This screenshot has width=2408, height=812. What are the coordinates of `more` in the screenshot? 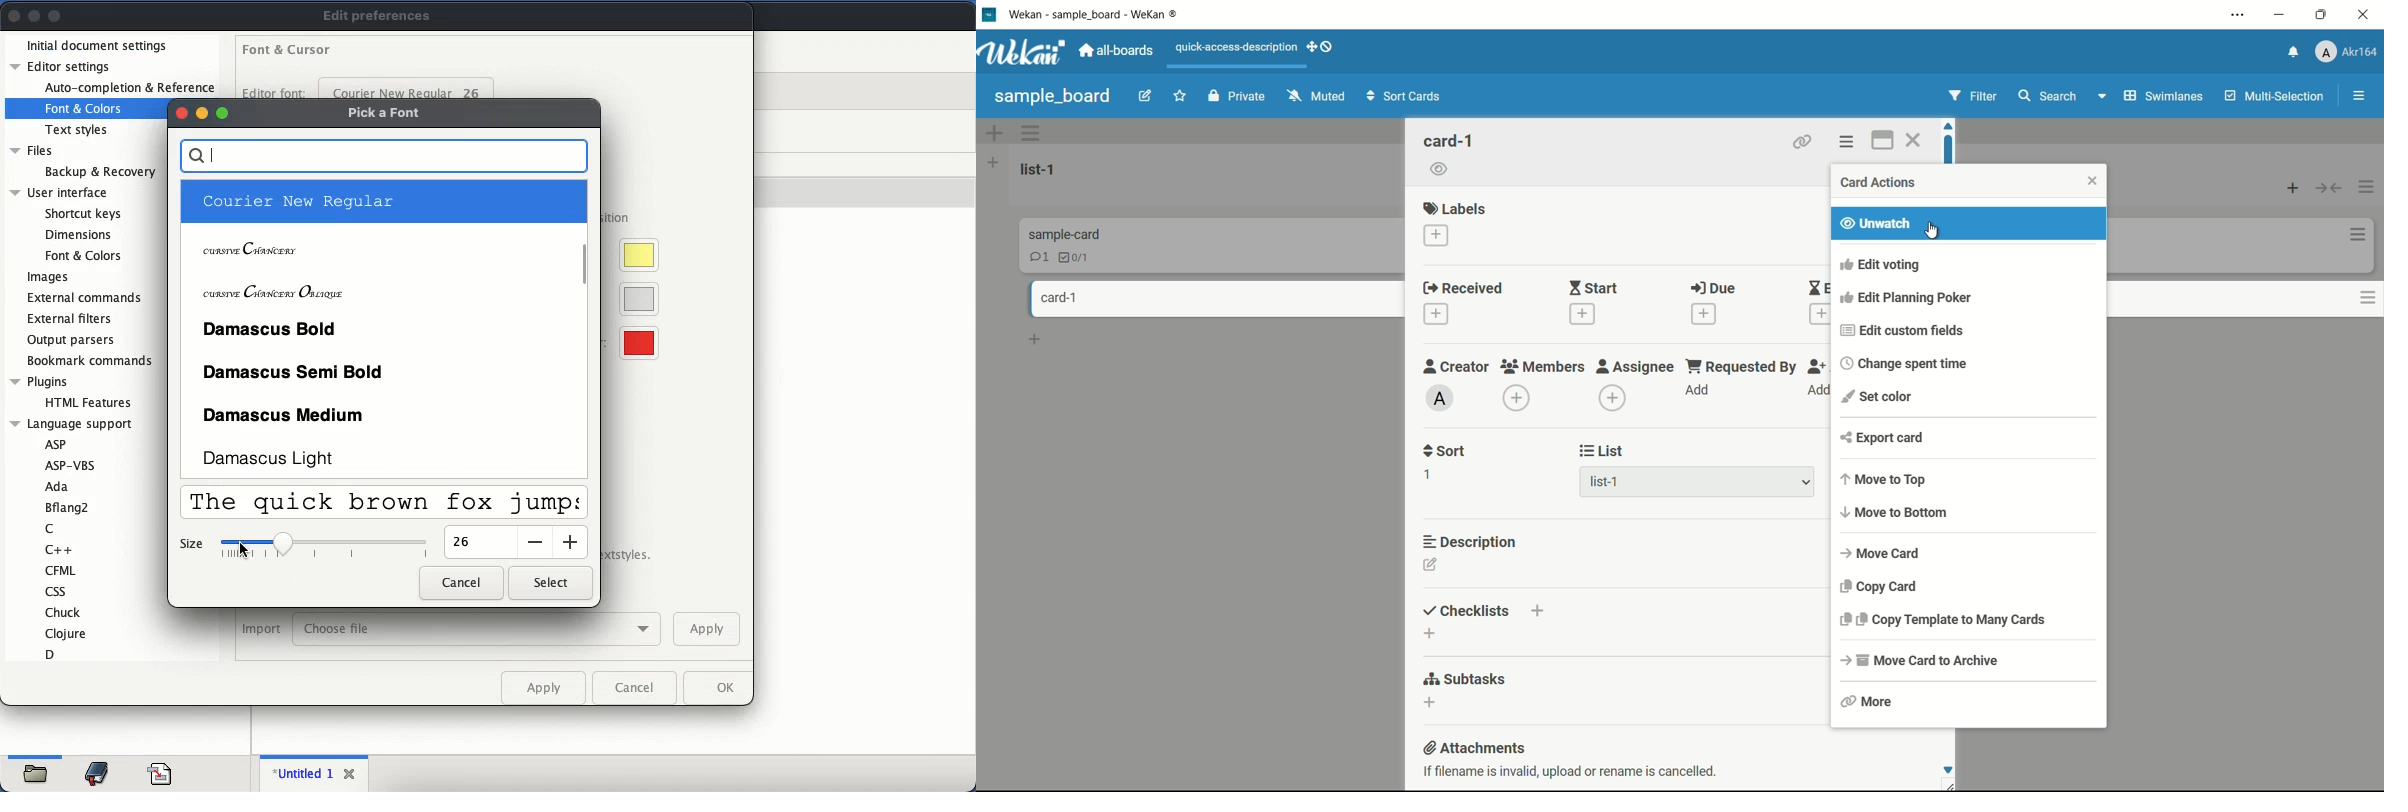 It's located at (1870, 703).